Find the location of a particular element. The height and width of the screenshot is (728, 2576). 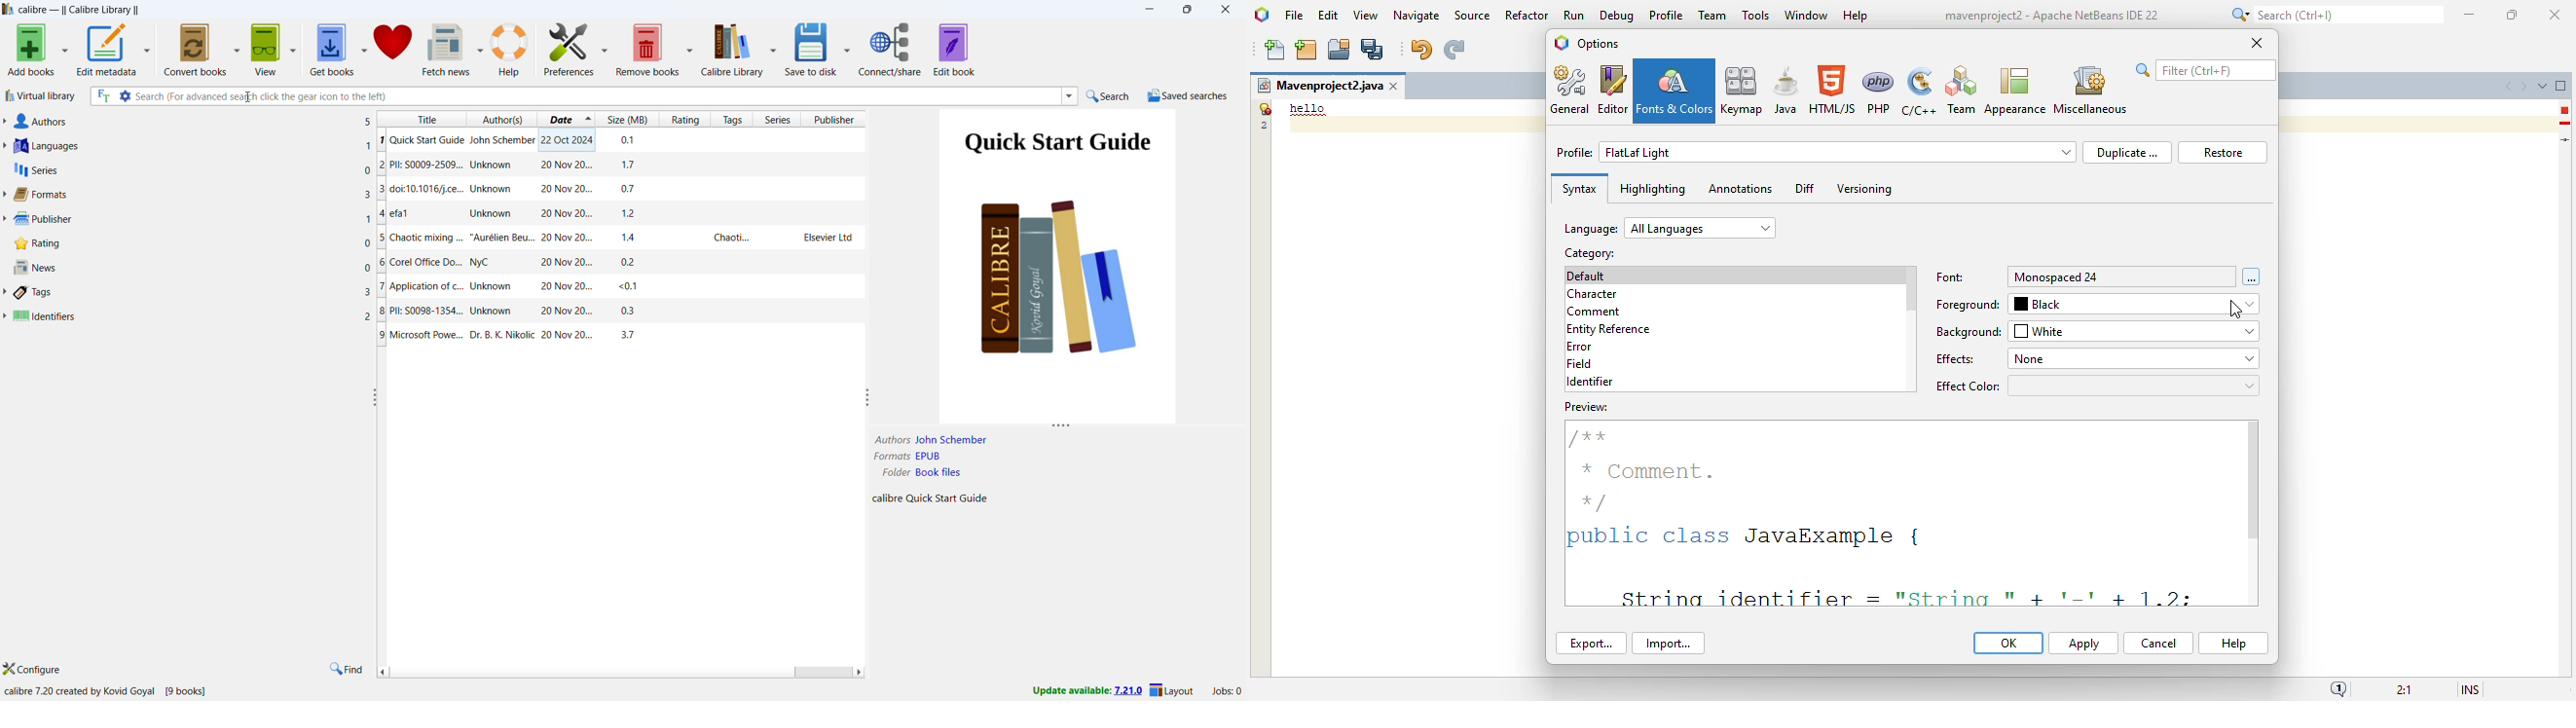

authors is located at coordinates (192, 121).